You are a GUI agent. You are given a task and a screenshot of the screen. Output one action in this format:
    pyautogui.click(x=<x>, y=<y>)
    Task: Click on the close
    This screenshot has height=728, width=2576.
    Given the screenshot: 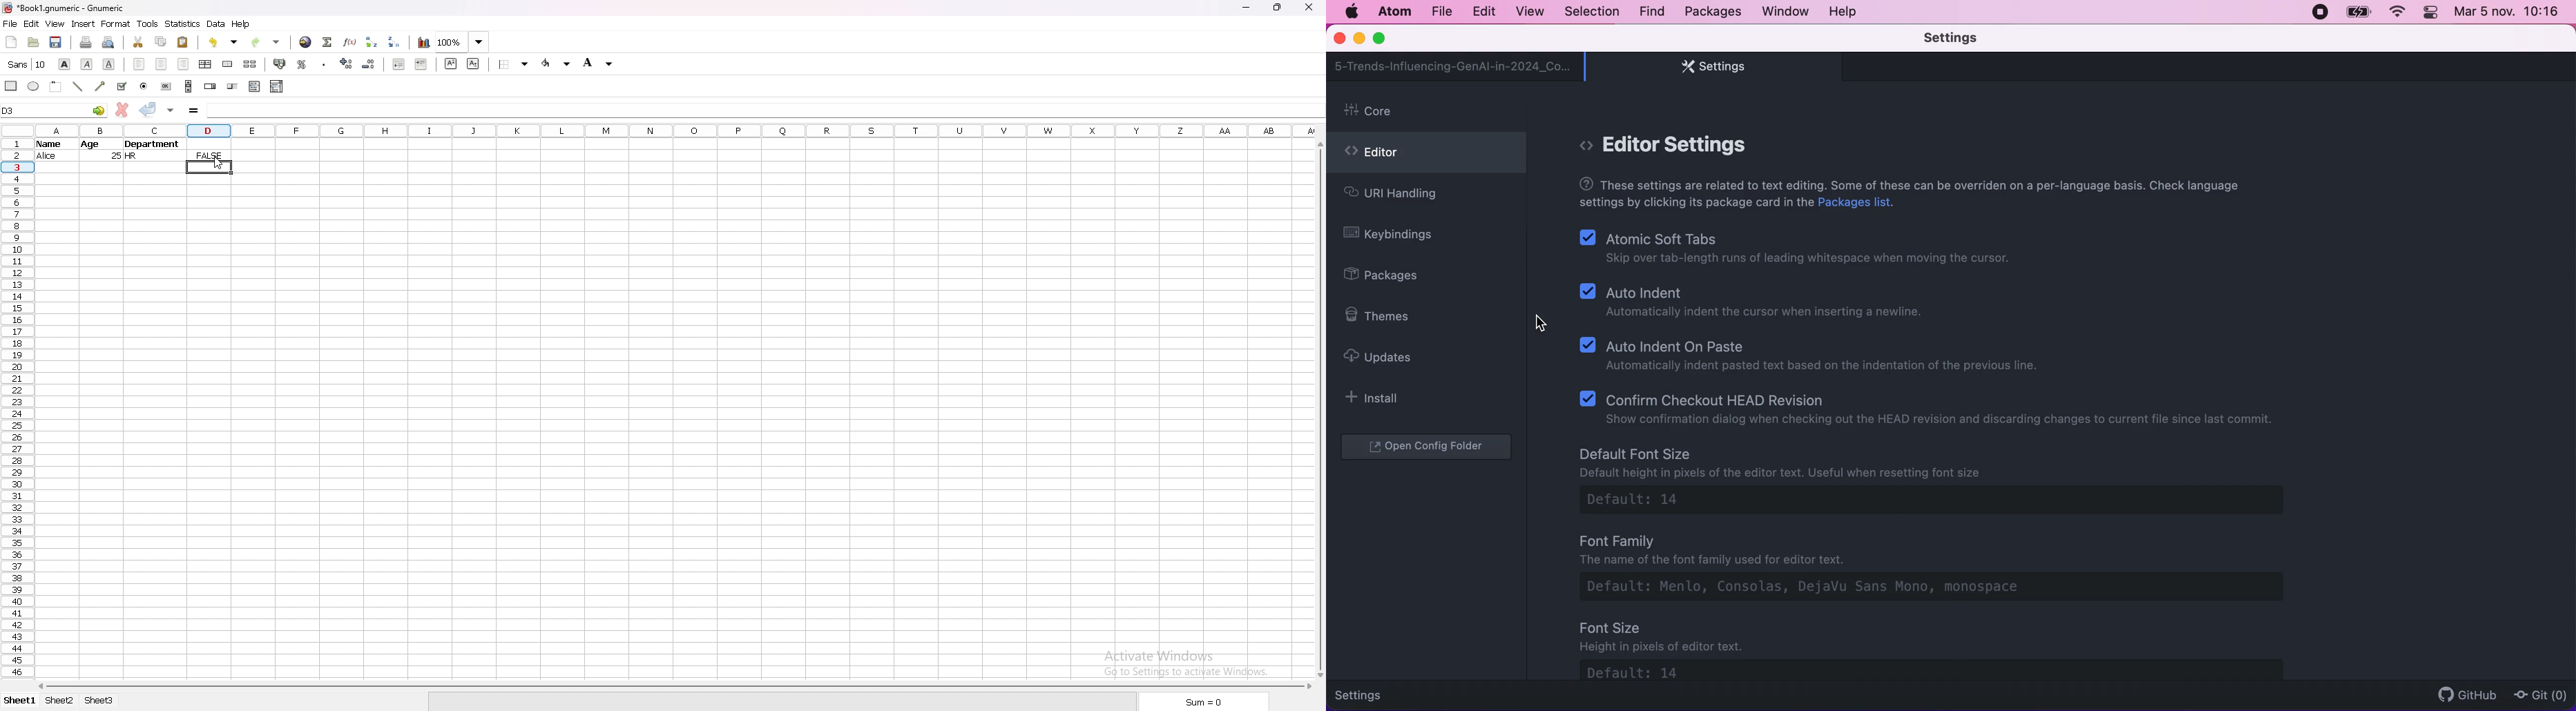 What is the action you would take?
    pyautogui.click(x=1341, y=39)
    